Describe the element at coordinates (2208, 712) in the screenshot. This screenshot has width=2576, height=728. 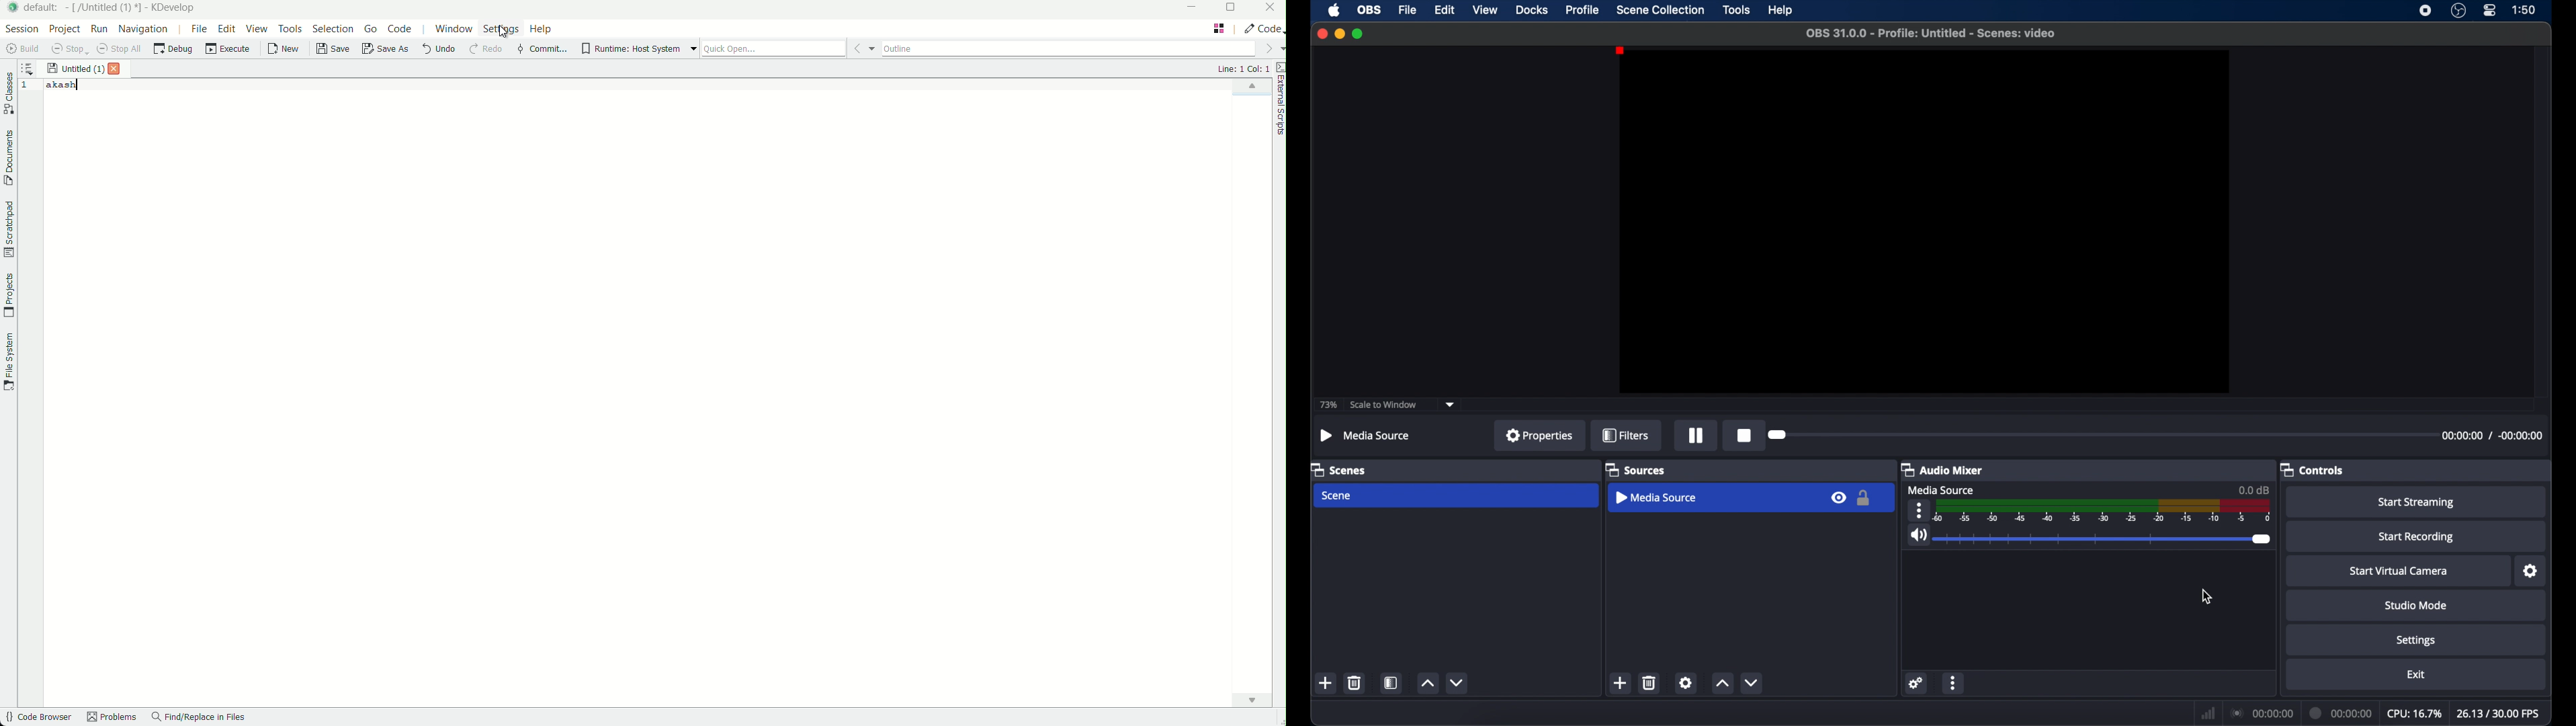
I see `network` at that location.